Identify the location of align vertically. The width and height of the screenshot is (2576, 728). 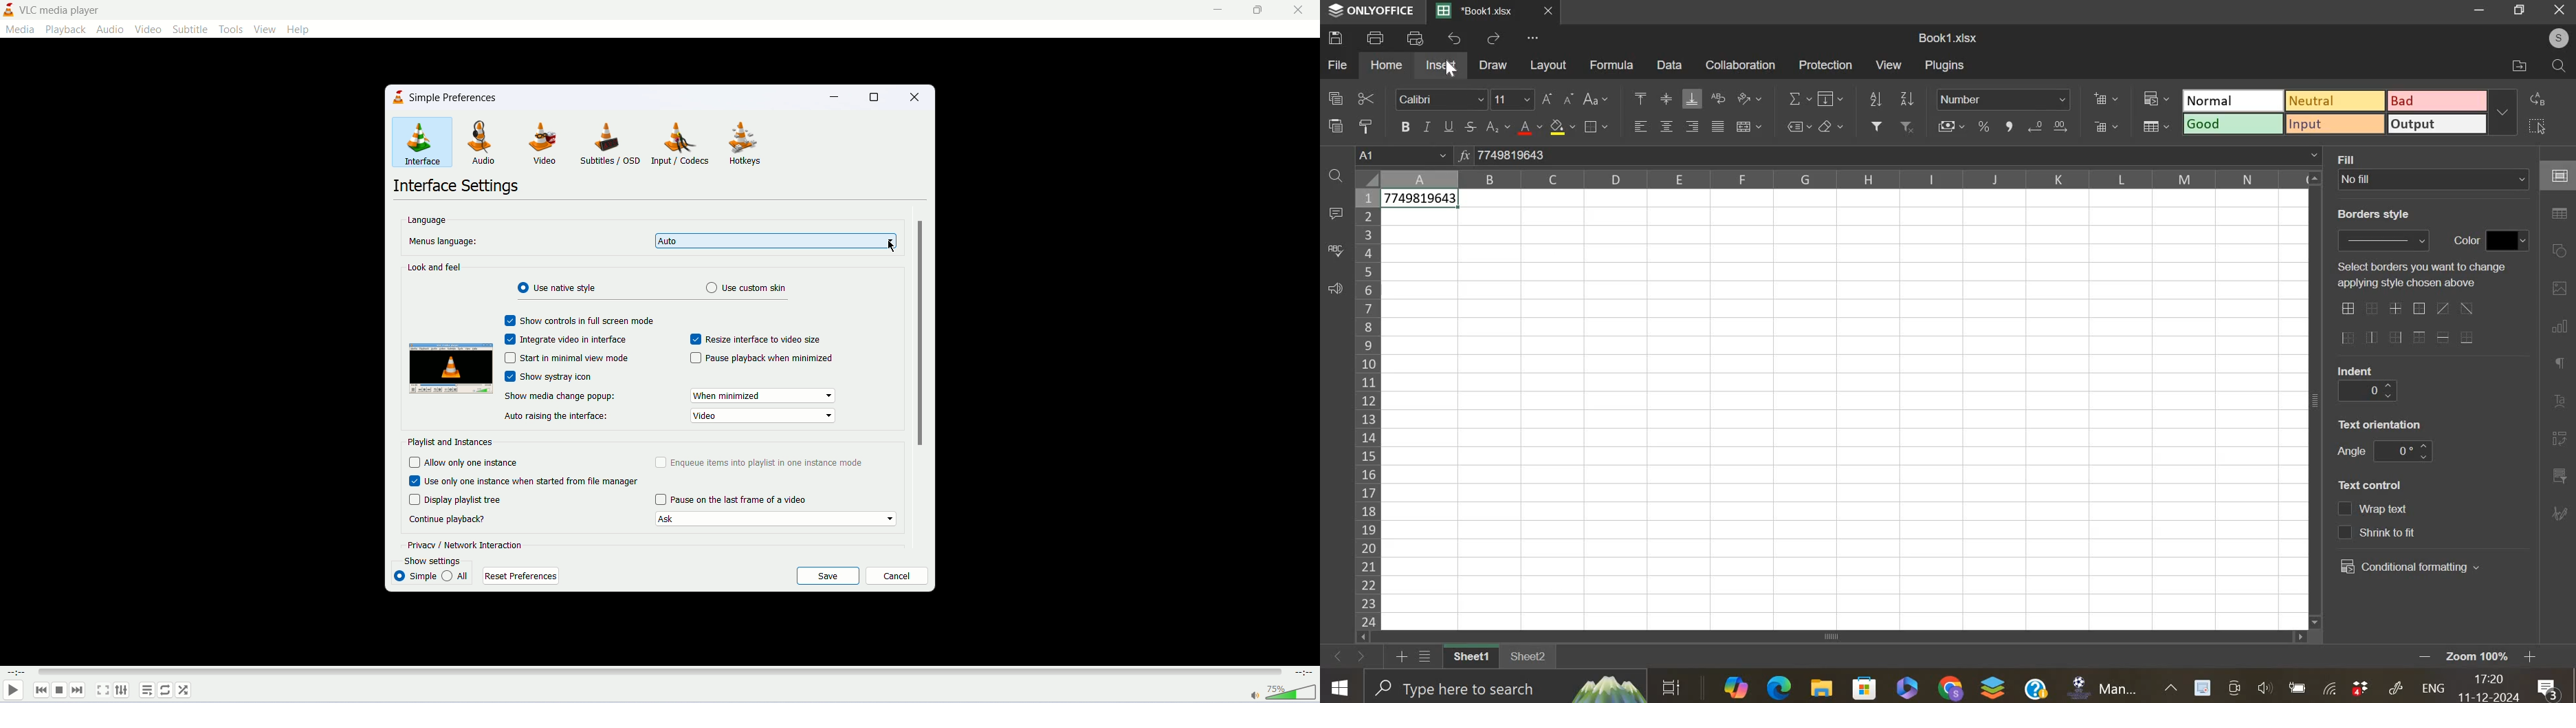
(1665, 99).